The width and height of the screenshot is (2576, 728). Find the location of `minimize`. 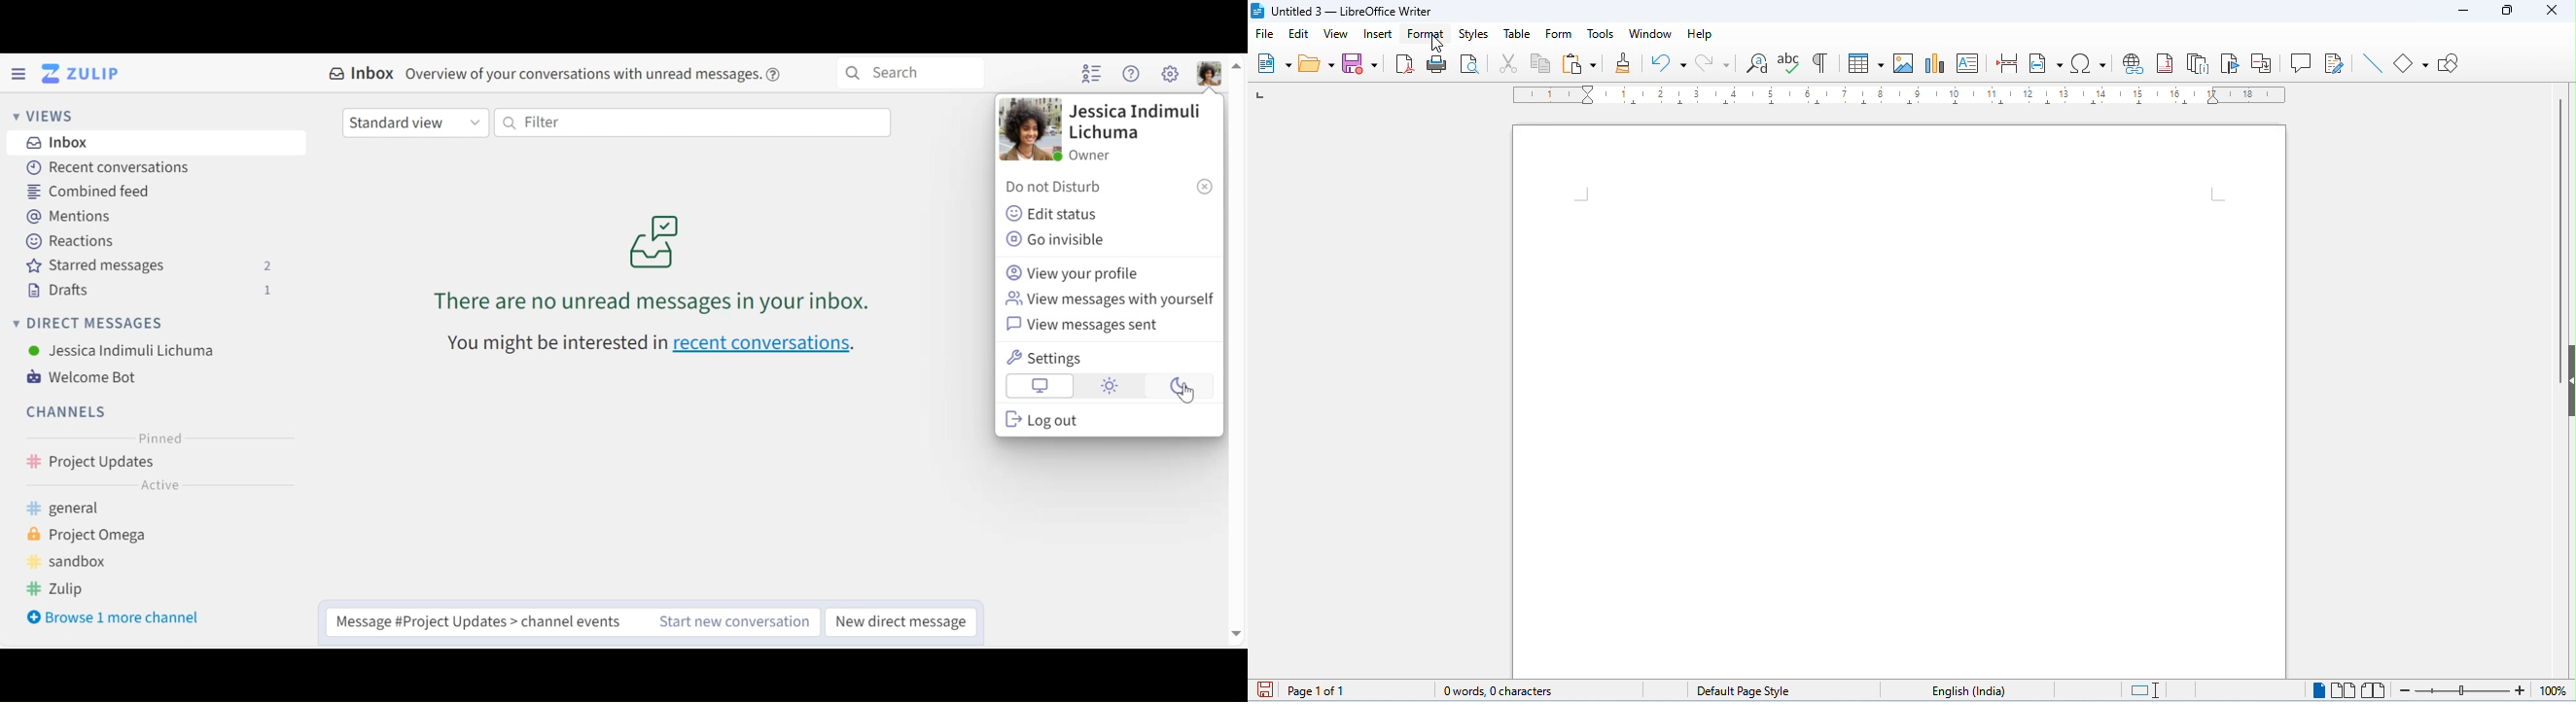

minimize is located at coordinates (2464, 12).